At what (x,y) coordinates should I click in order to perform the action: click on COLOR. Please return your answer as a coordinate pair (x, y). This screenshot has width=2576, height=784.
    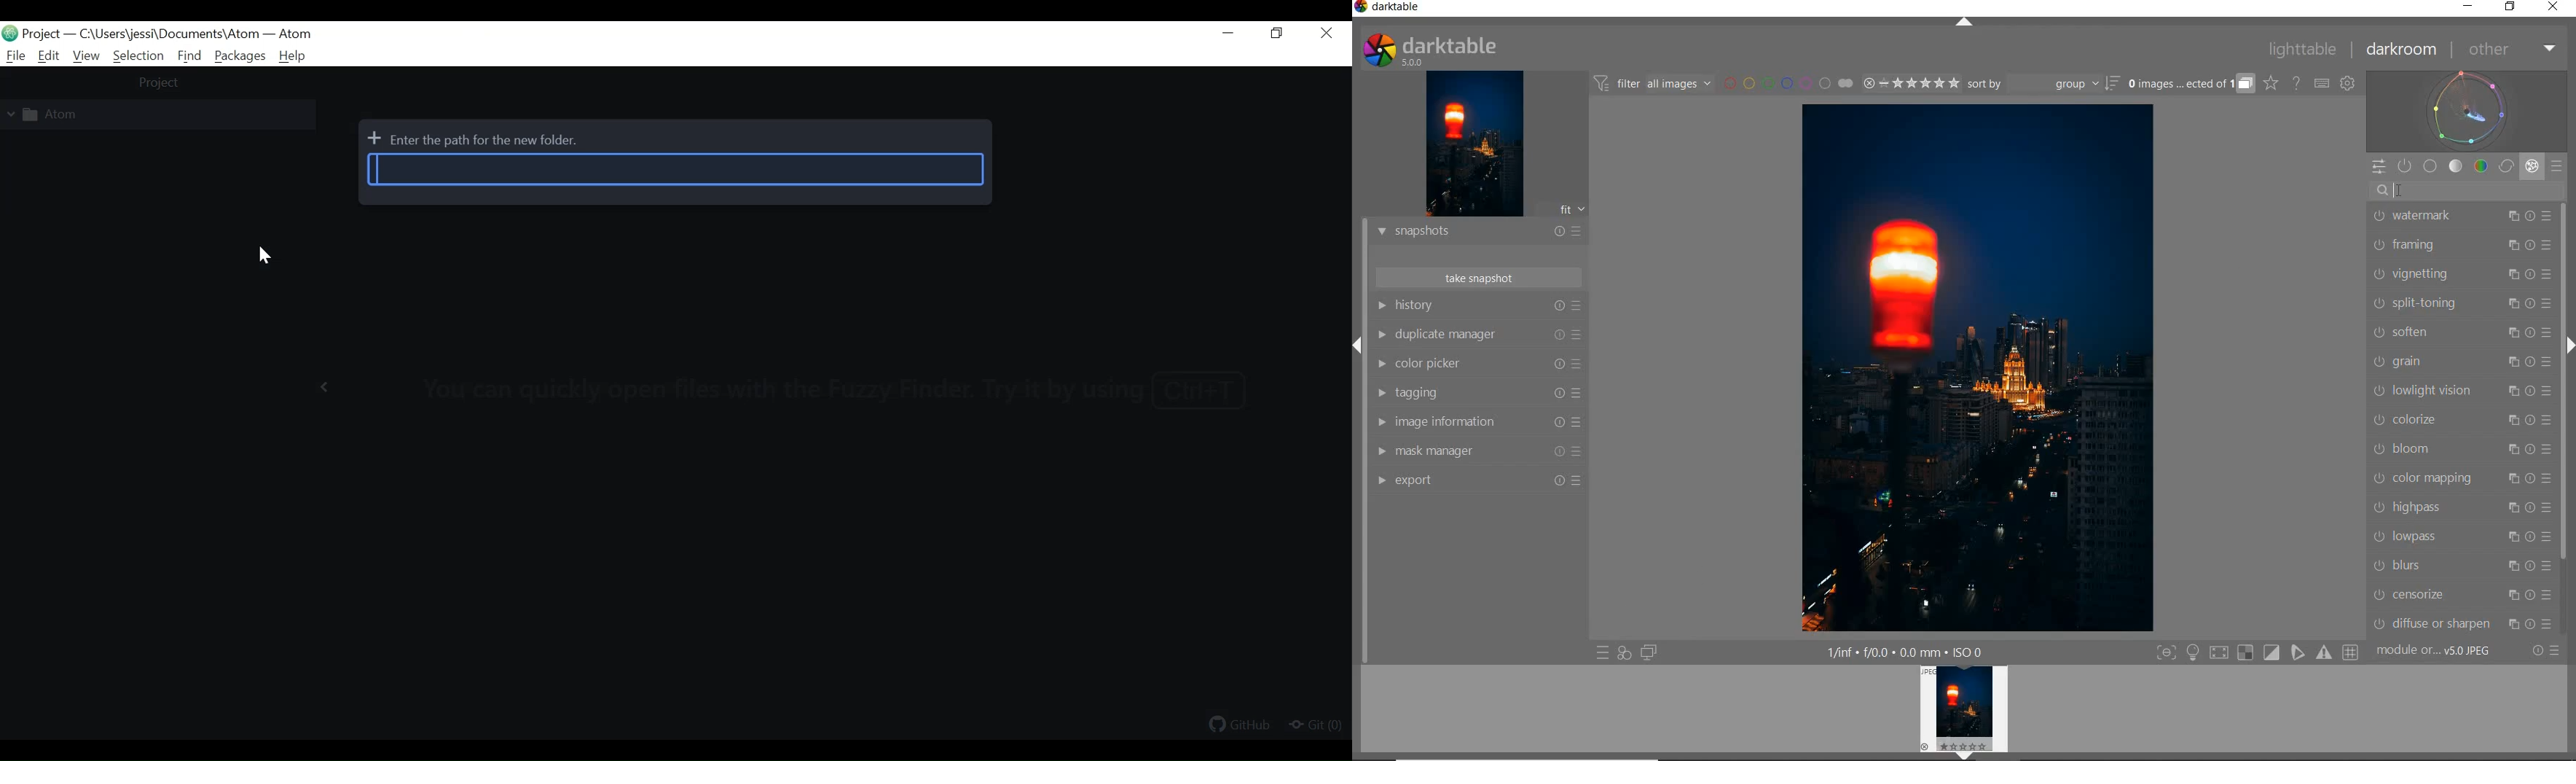
    Looking at the image, I should click on (2481, 167).